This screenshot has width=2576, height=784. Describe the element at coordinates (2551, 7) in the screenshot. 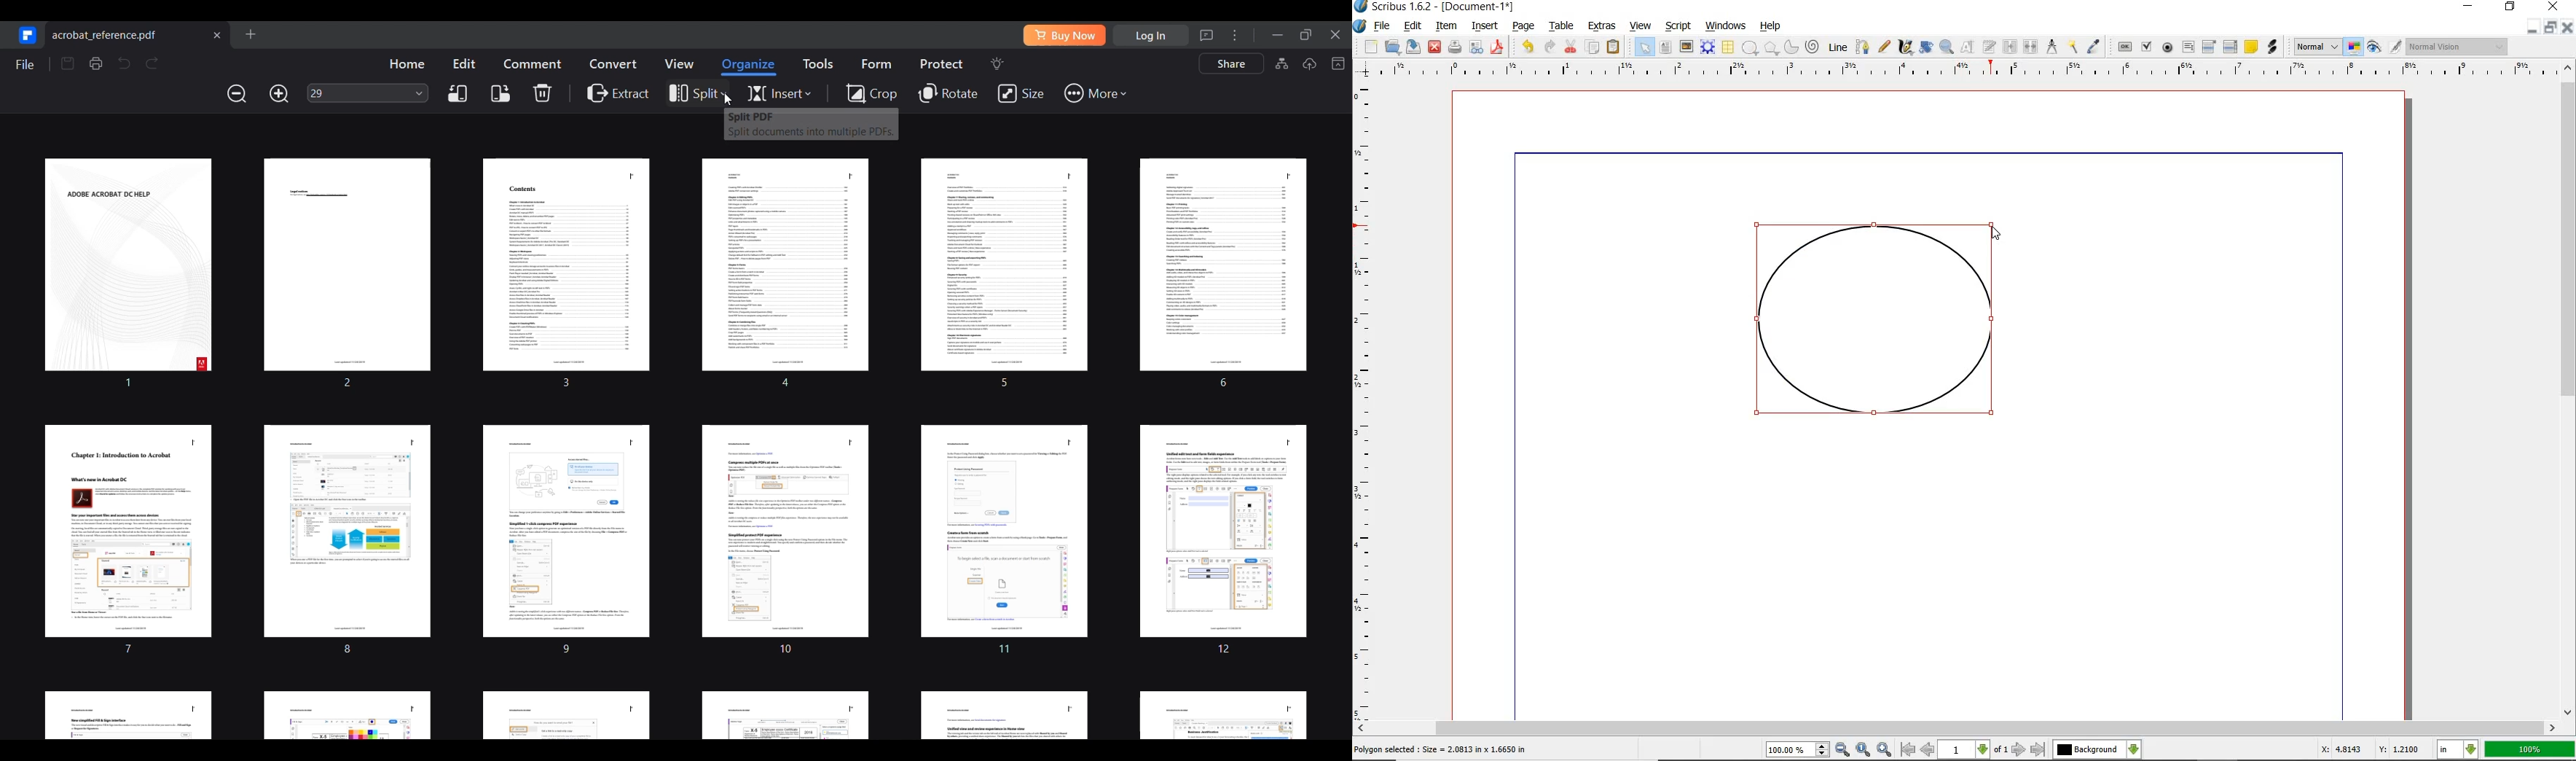

I see `CLOSE` at that location.